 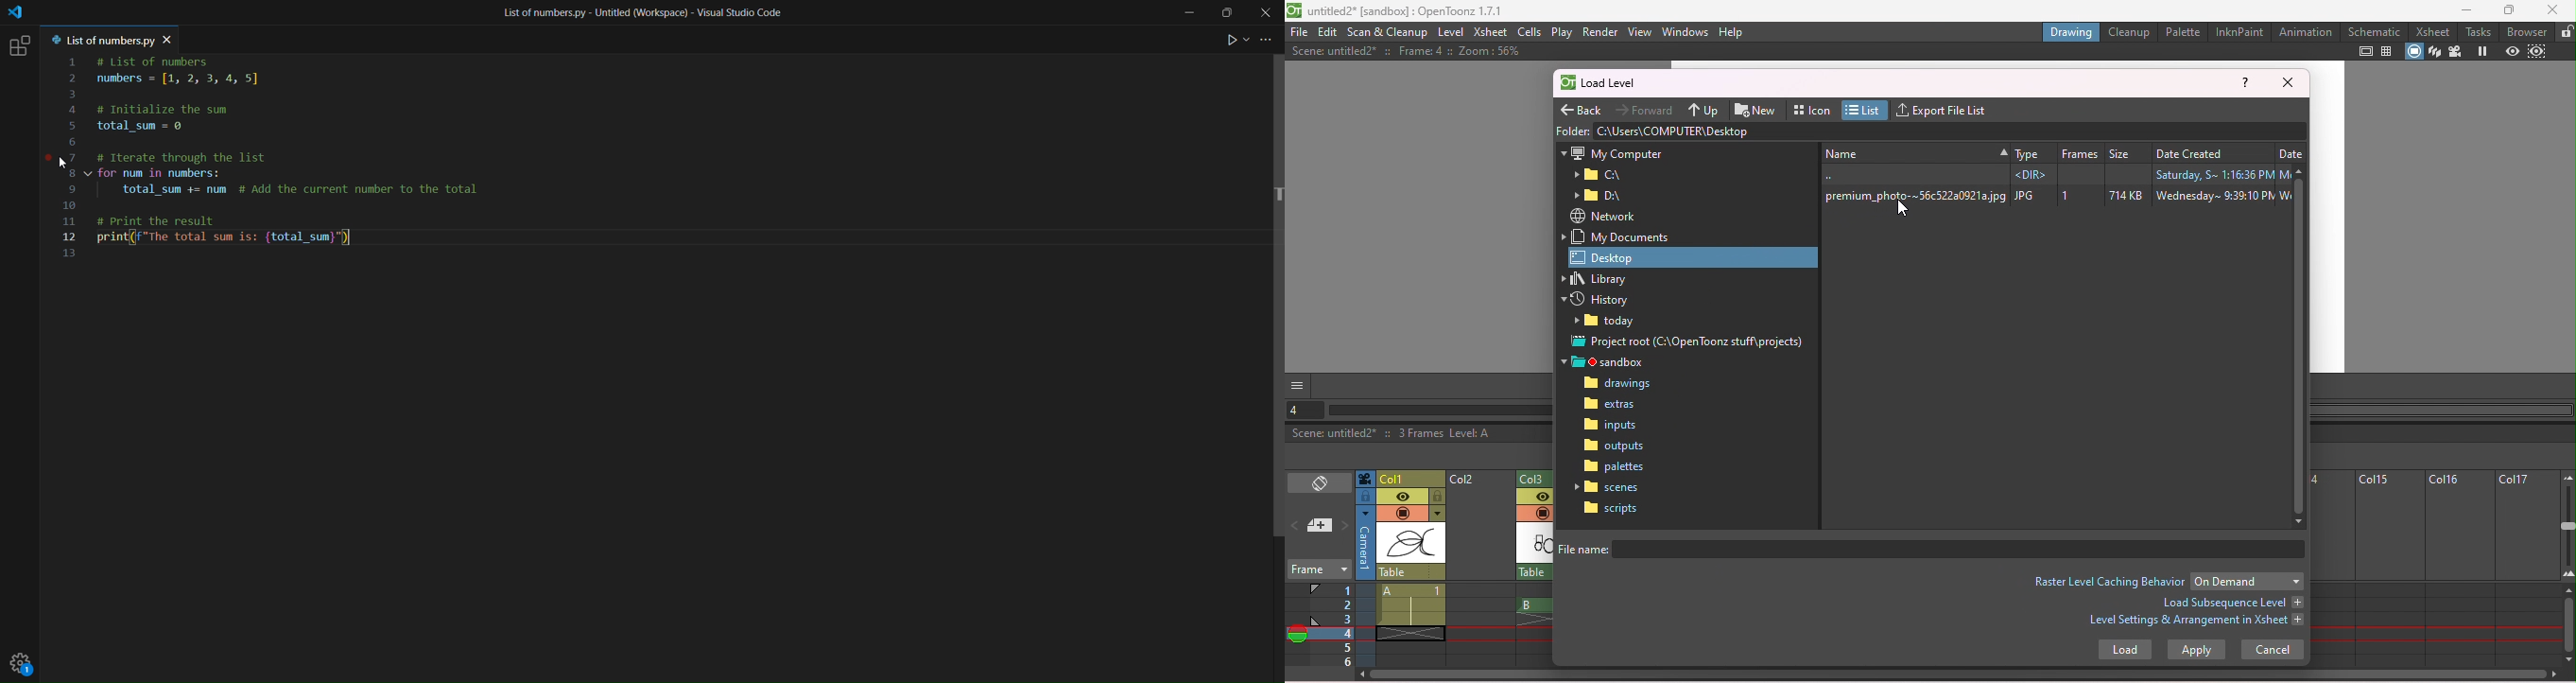 I want to click on Render, so click(x=1599, y=32).